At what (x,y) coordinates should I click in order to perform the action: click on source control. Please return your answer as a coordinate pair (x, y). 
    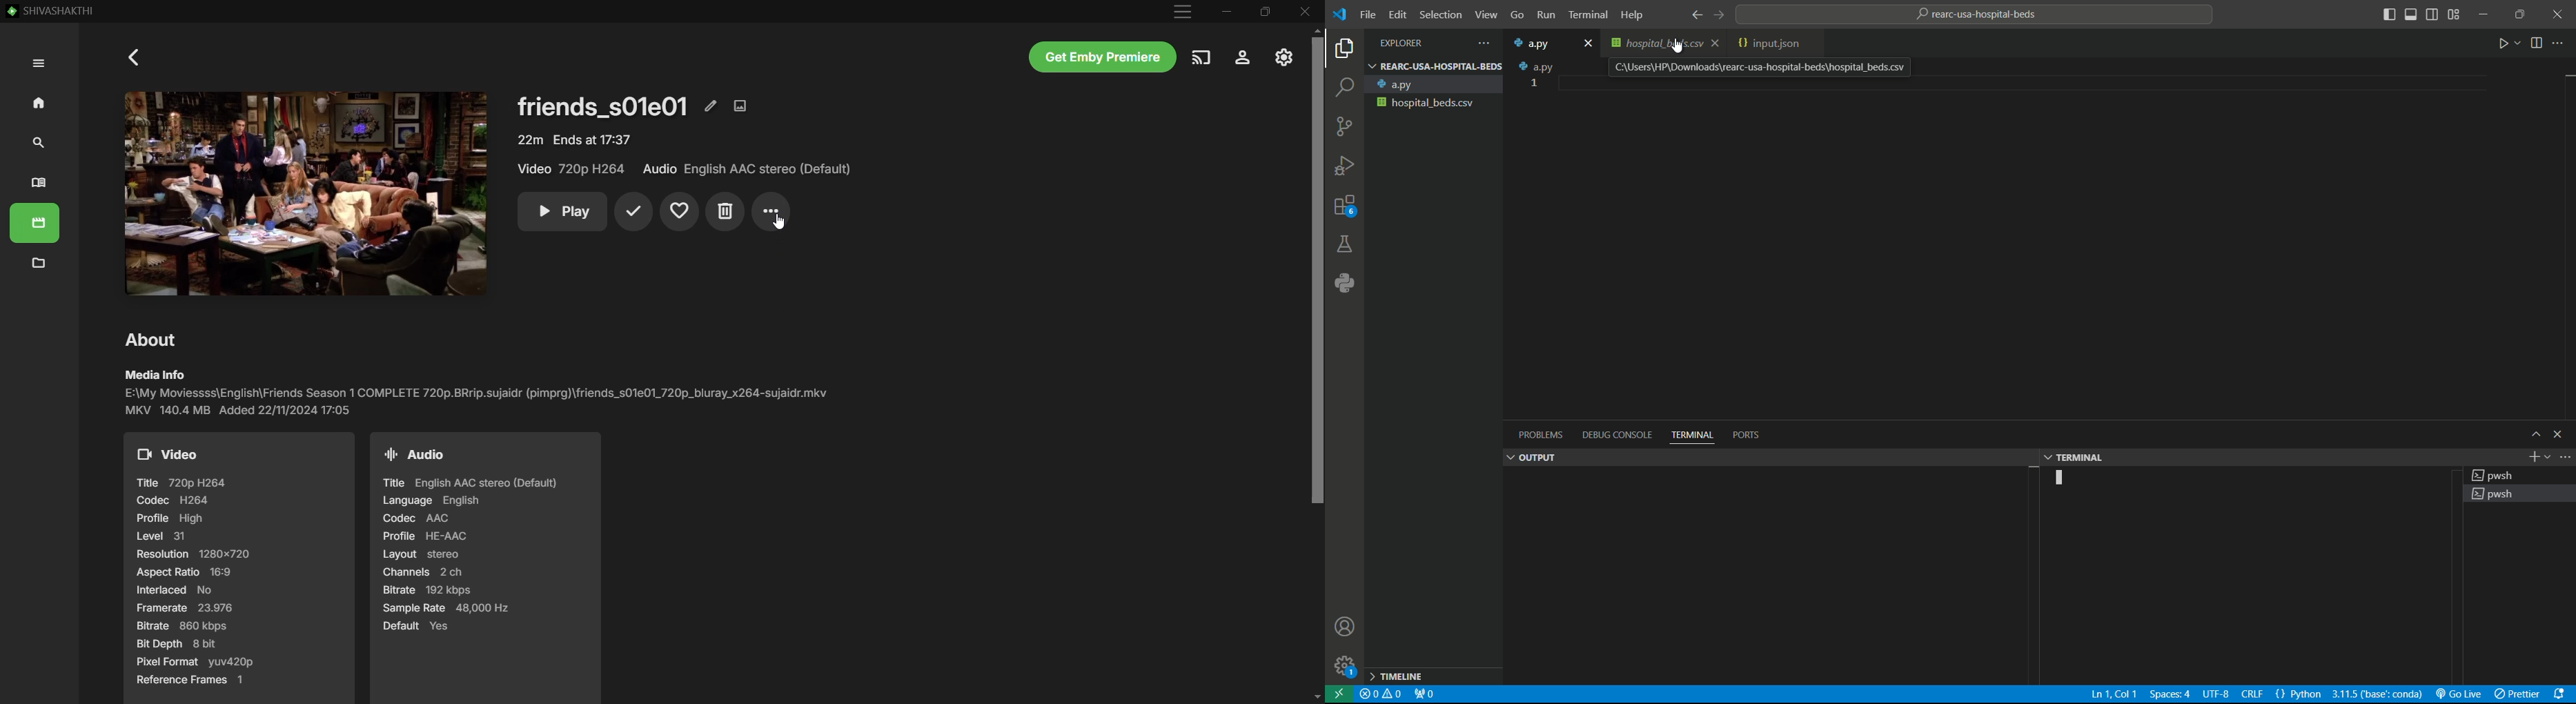
    Looking at the image, I should click on (1342, 126).